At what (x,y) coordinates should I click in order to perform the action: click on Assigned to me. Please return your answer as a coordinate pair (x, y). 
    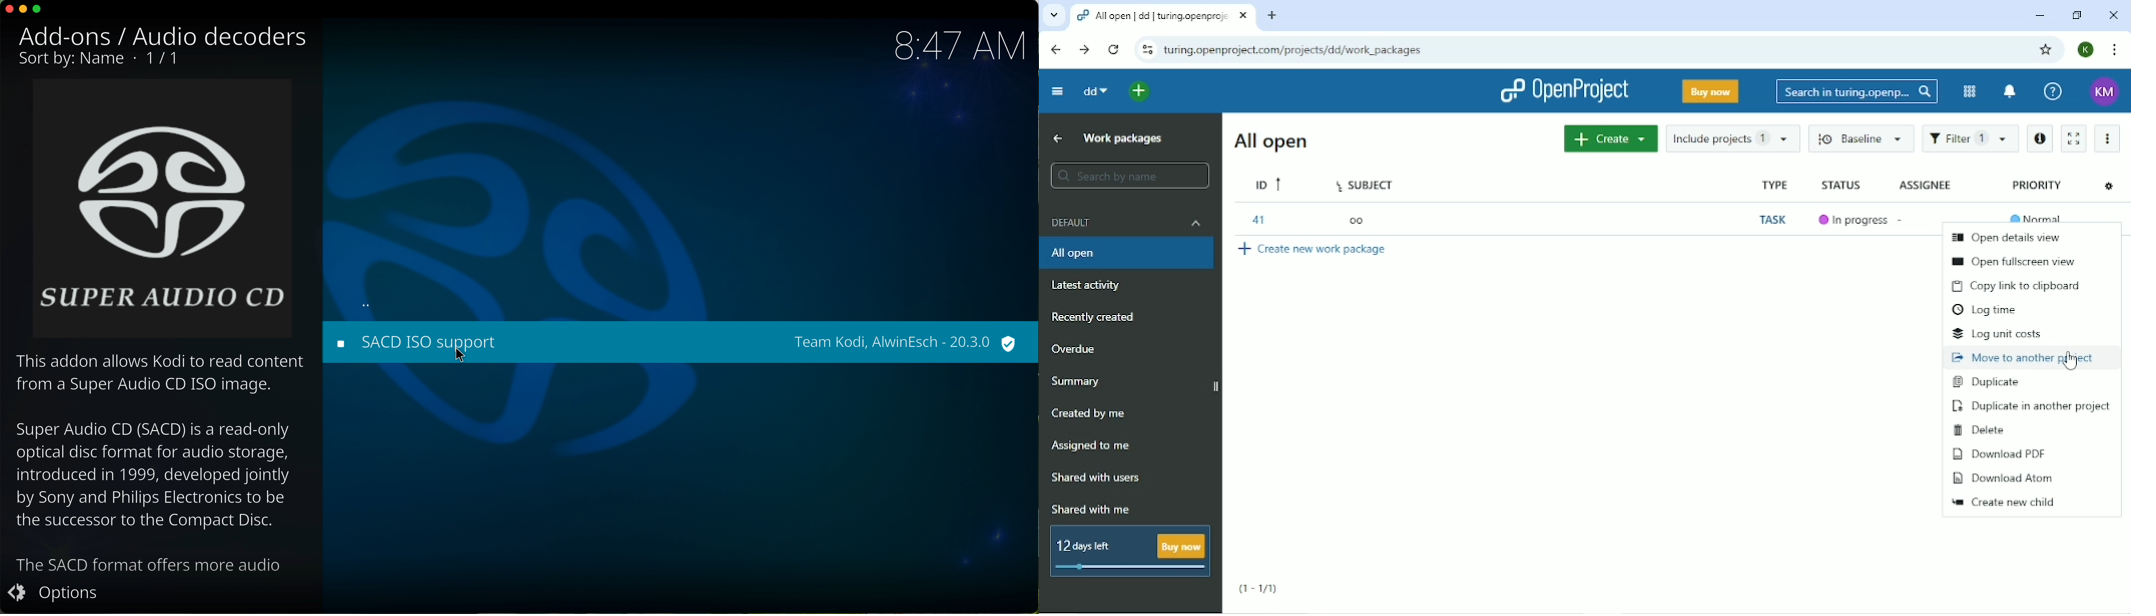
    Looking at the image, I should click on (1090, 446).